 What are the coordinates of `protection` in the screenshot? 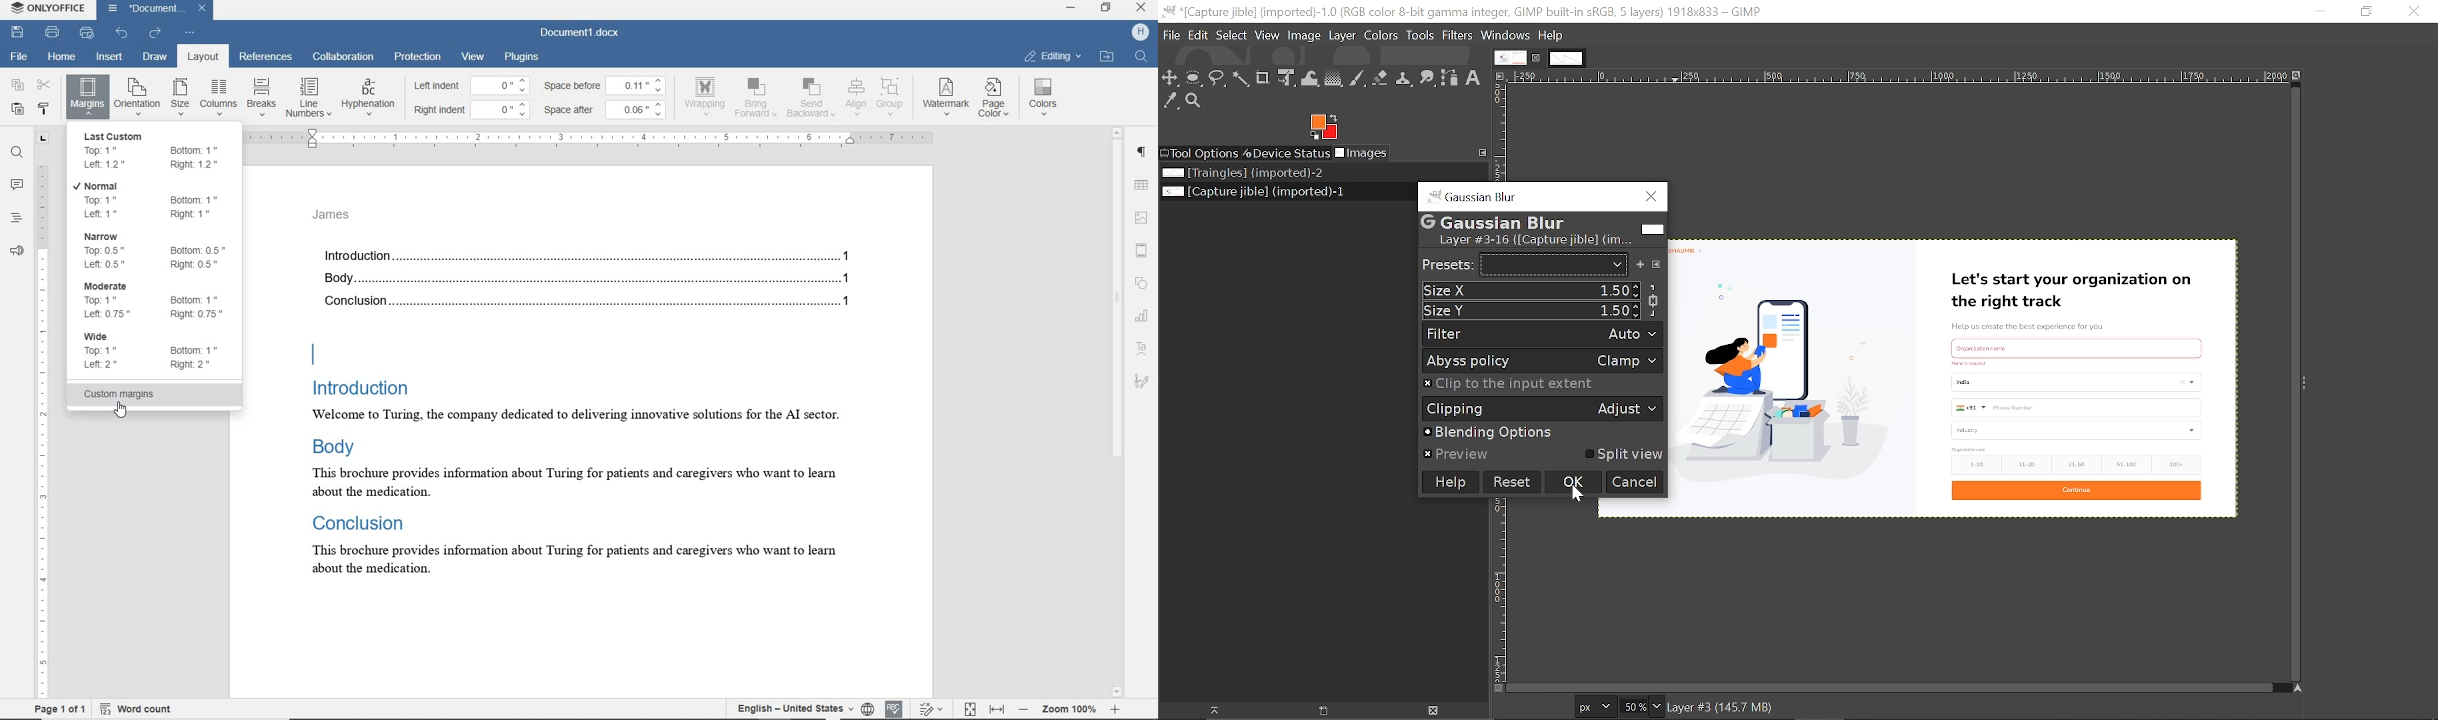 It's located at (417, 56).